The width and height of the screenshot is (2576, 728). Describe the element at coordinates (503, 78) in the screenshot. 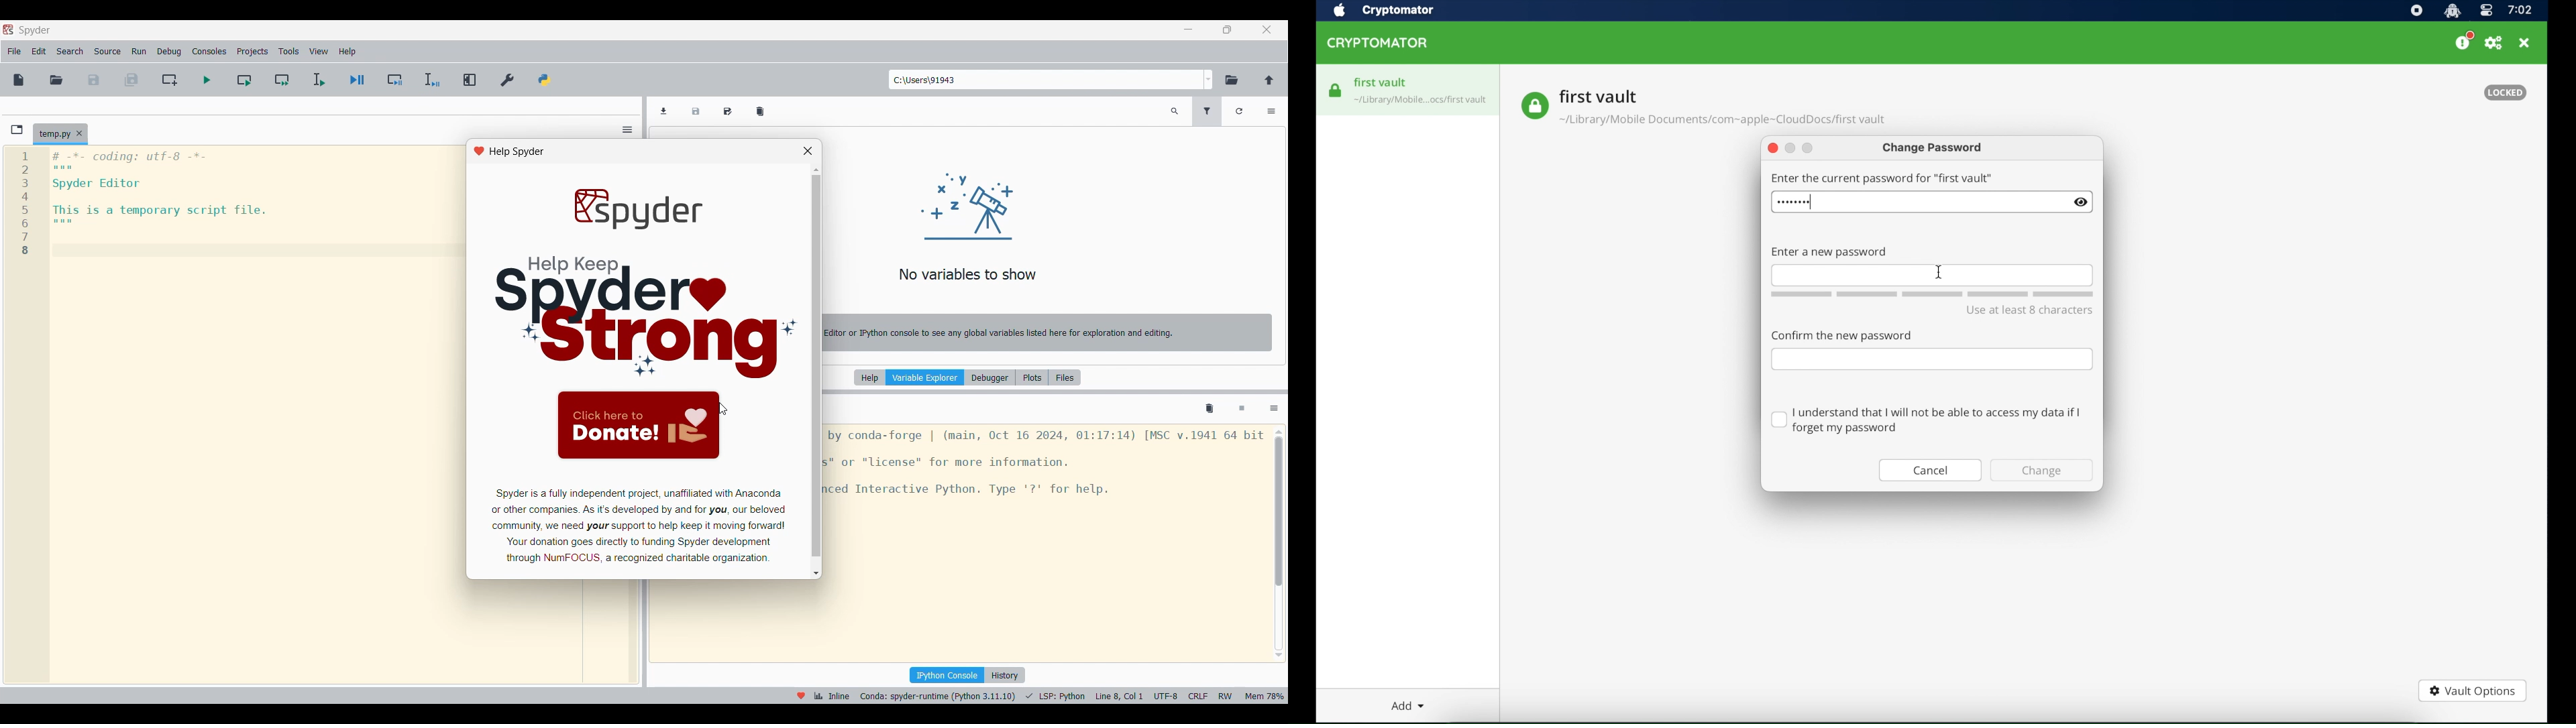

I see `Preferences, highlighted by cursor` at that location.